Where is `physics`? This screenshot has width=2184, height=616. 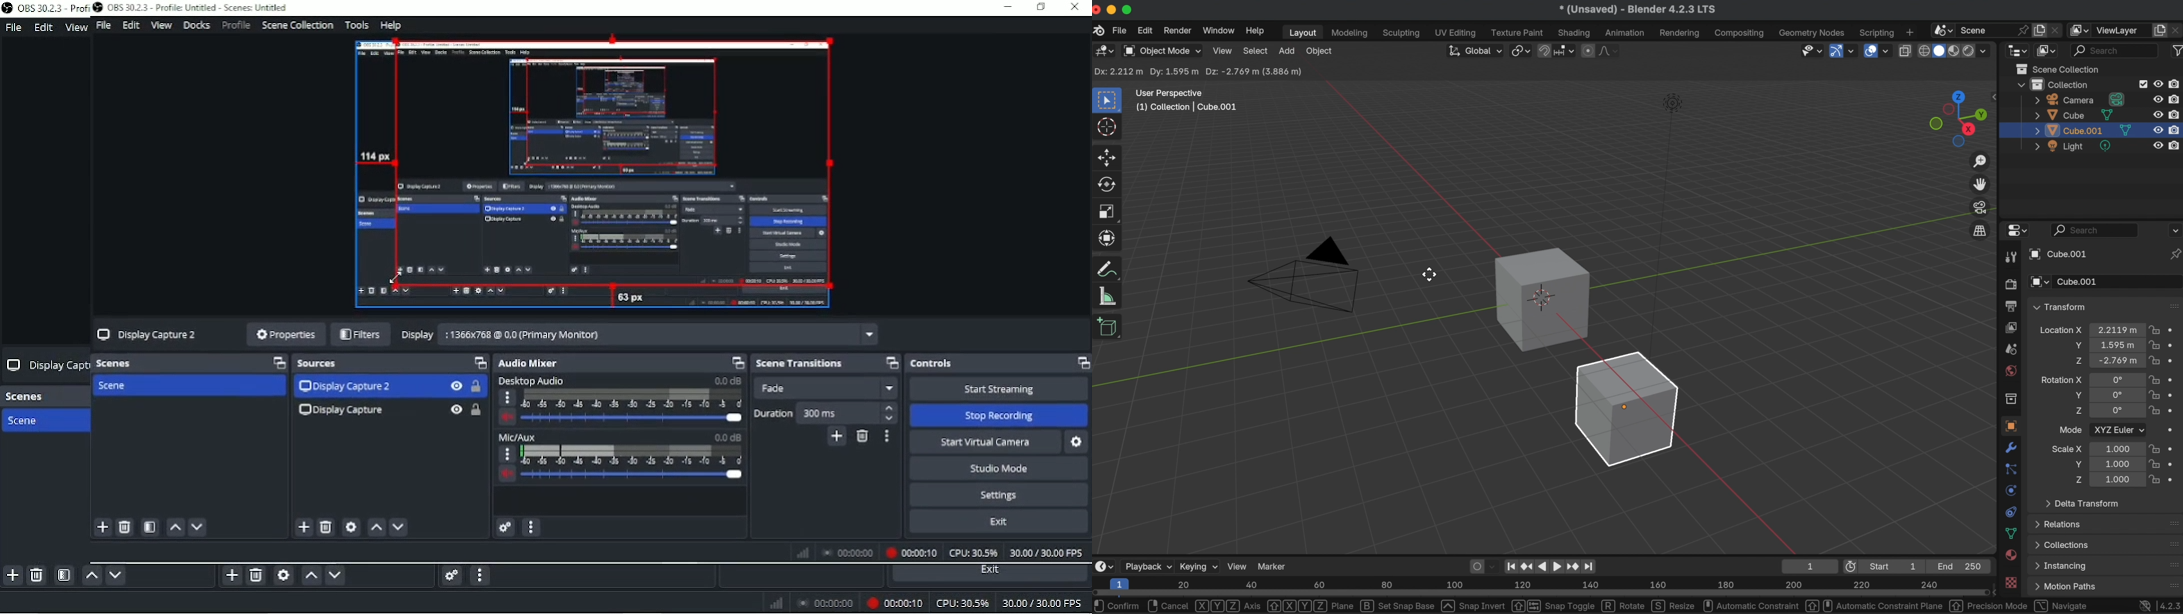 physics is located at coordinates (2011, 490).